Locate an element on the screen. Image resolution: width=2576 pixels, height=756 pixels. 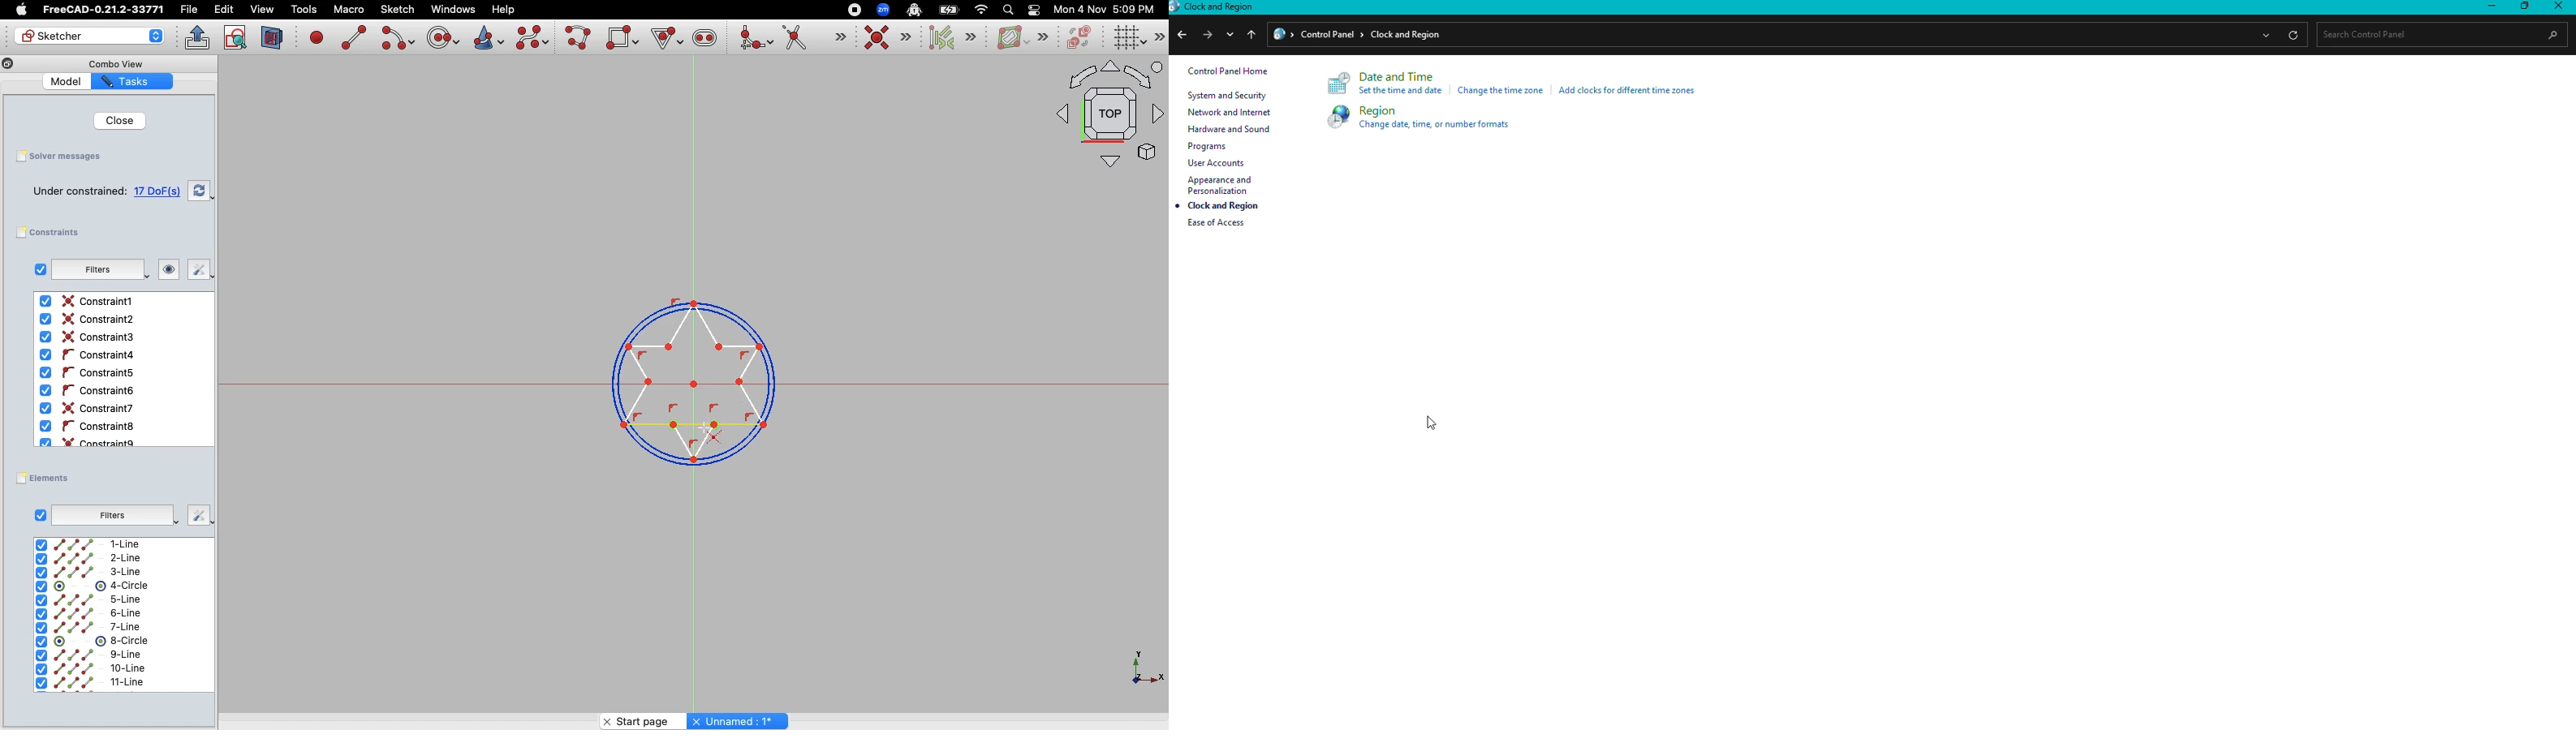
Constraint5 is located at coordinates (87, 373).